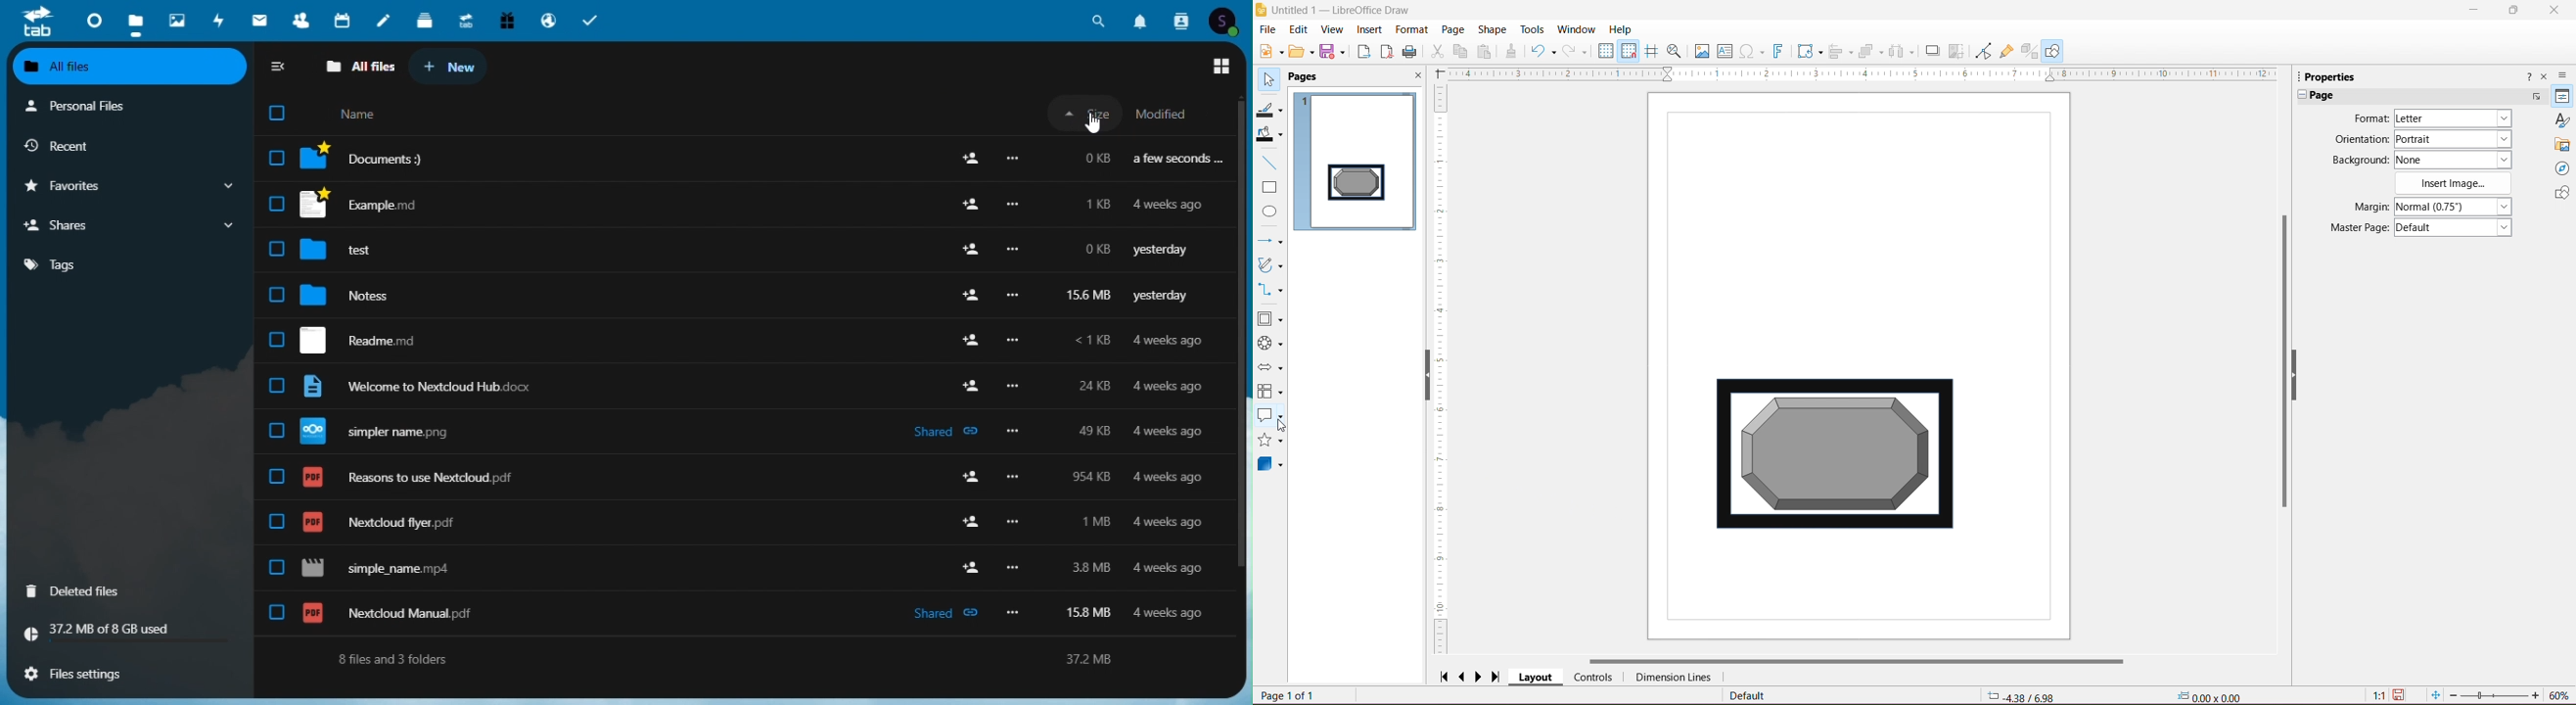 The height and width of the screenshot is (728, 2576). What do you see at coordinates (1271, 441) in the screenshot?
I see `Stars and Banners` at bounding box center [1271, 441].